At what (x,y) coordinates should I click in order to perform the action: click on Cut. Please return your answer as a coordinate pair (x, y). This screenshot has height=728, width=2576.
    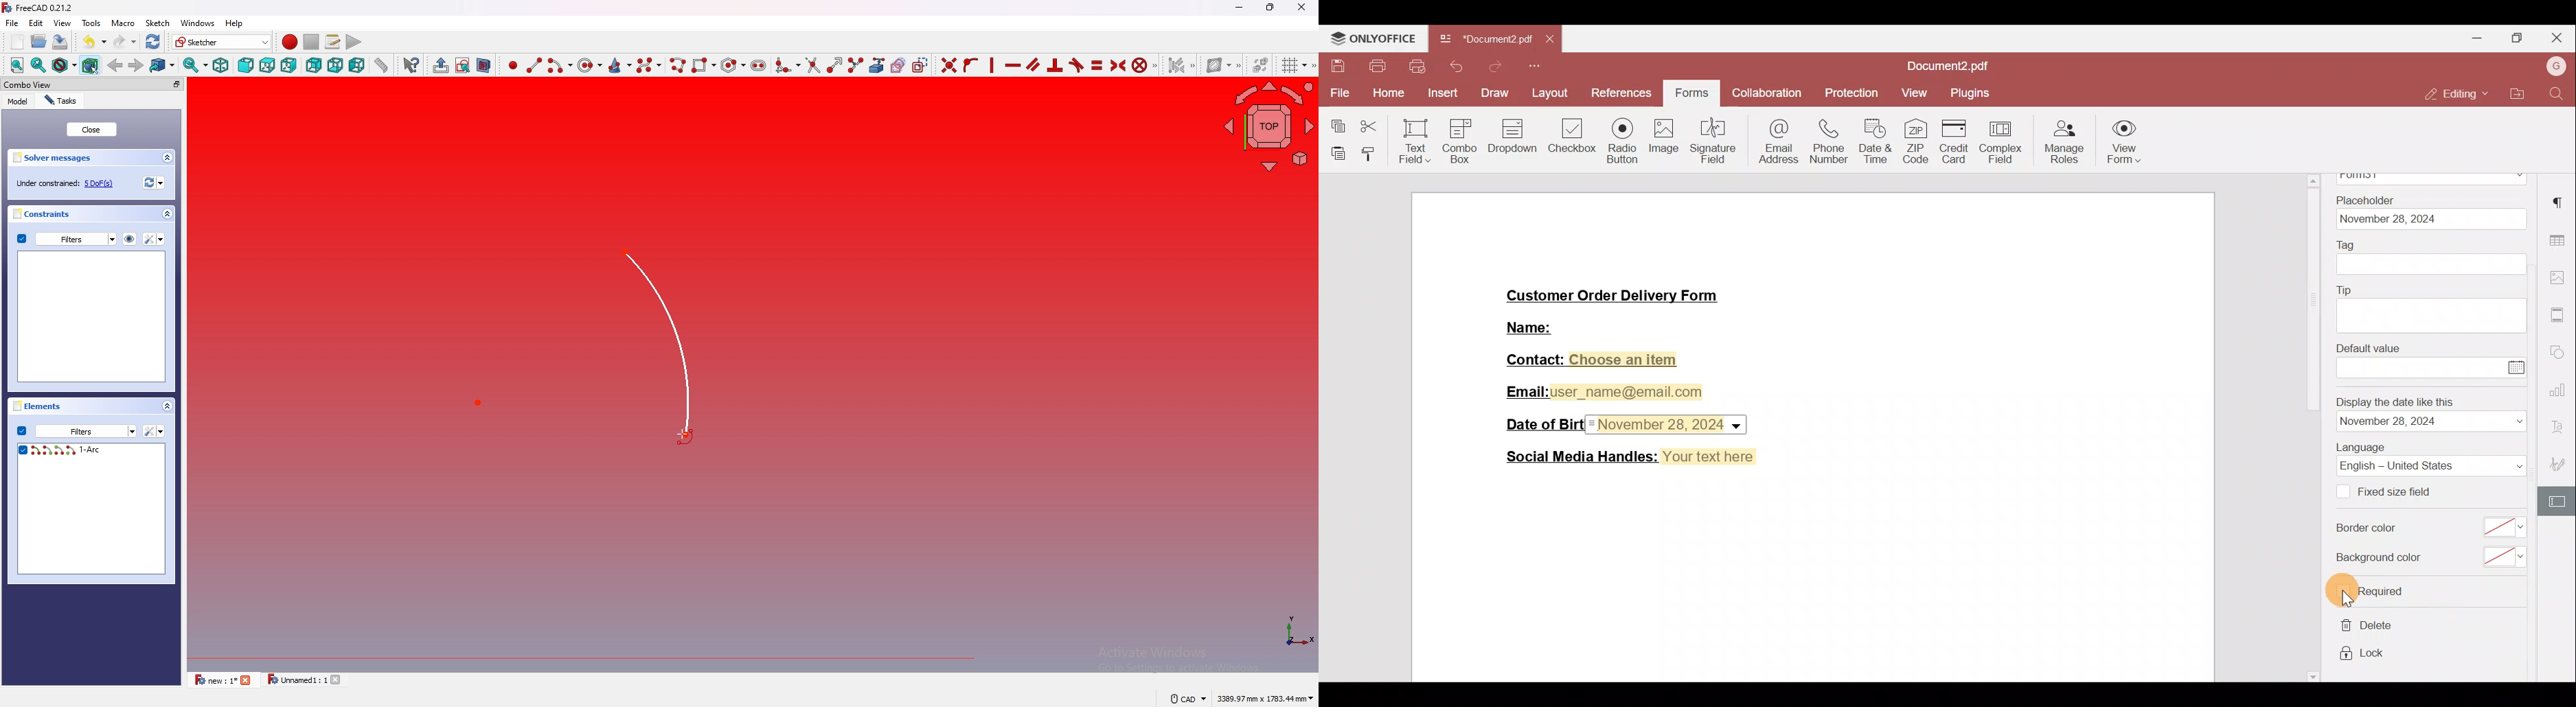
    Looking at the image, I should click on (1372, 124).